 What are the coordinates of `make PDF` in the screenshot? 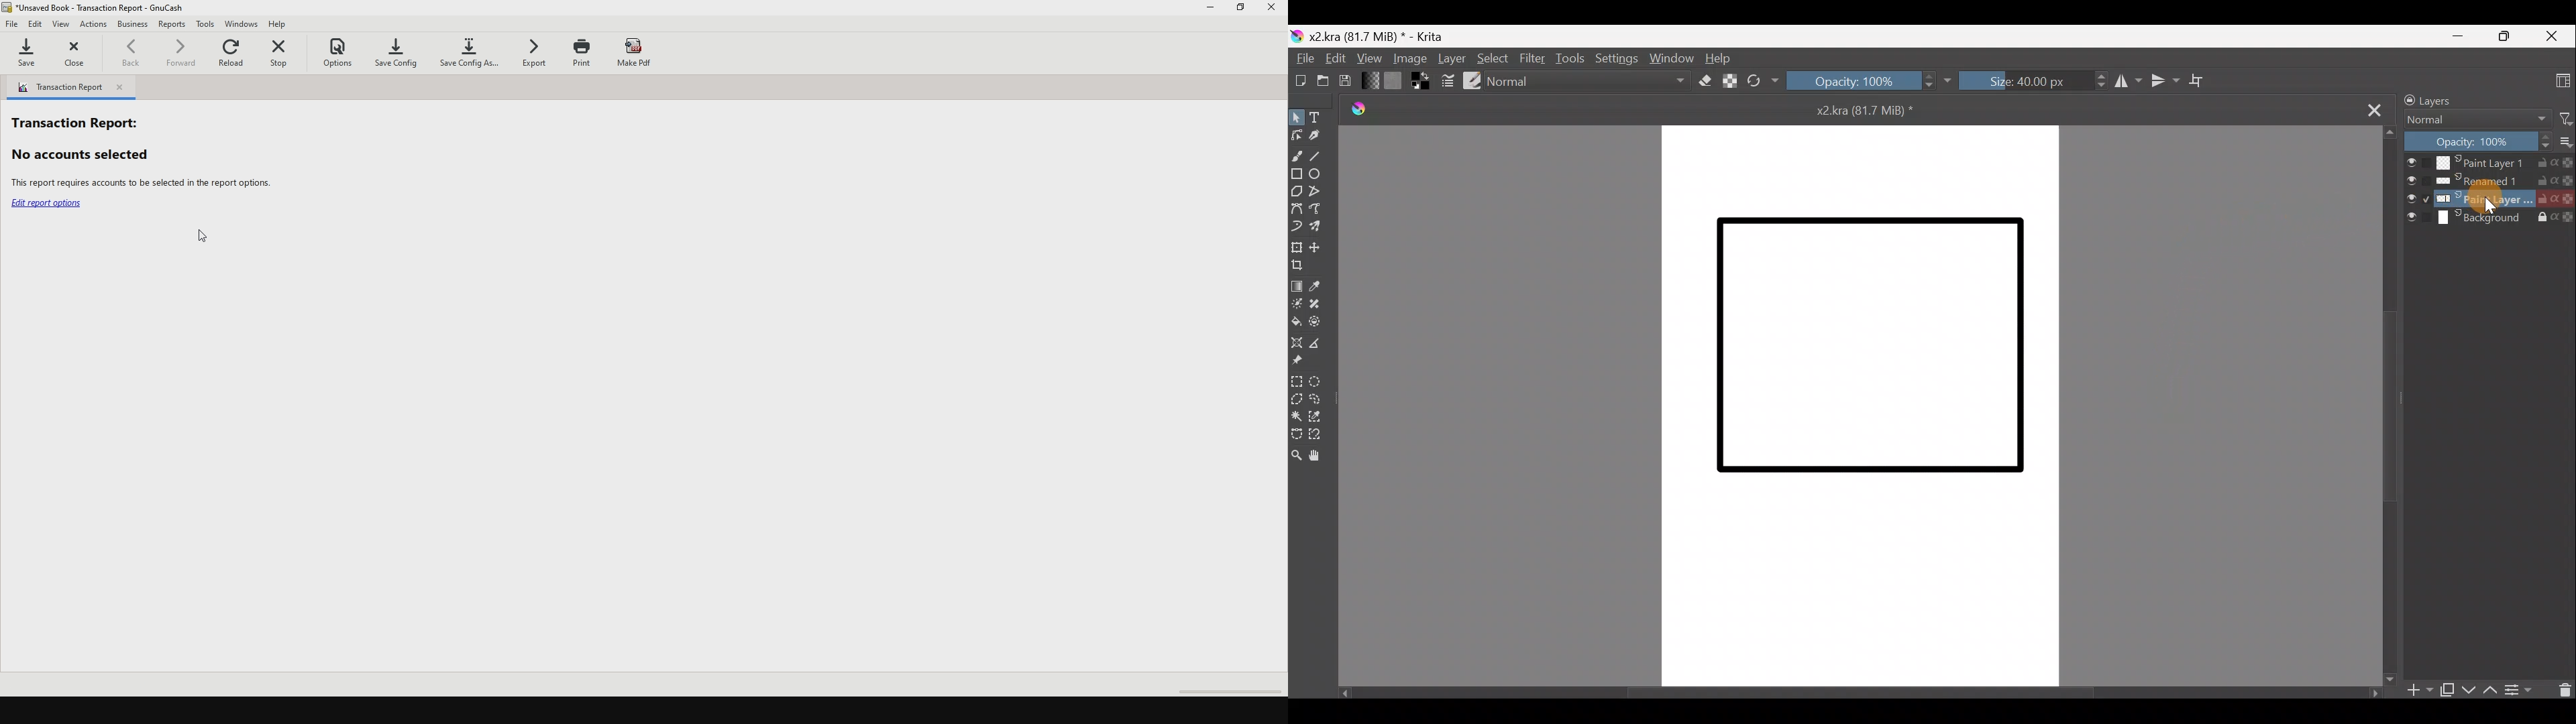 It's located at (634, 53).